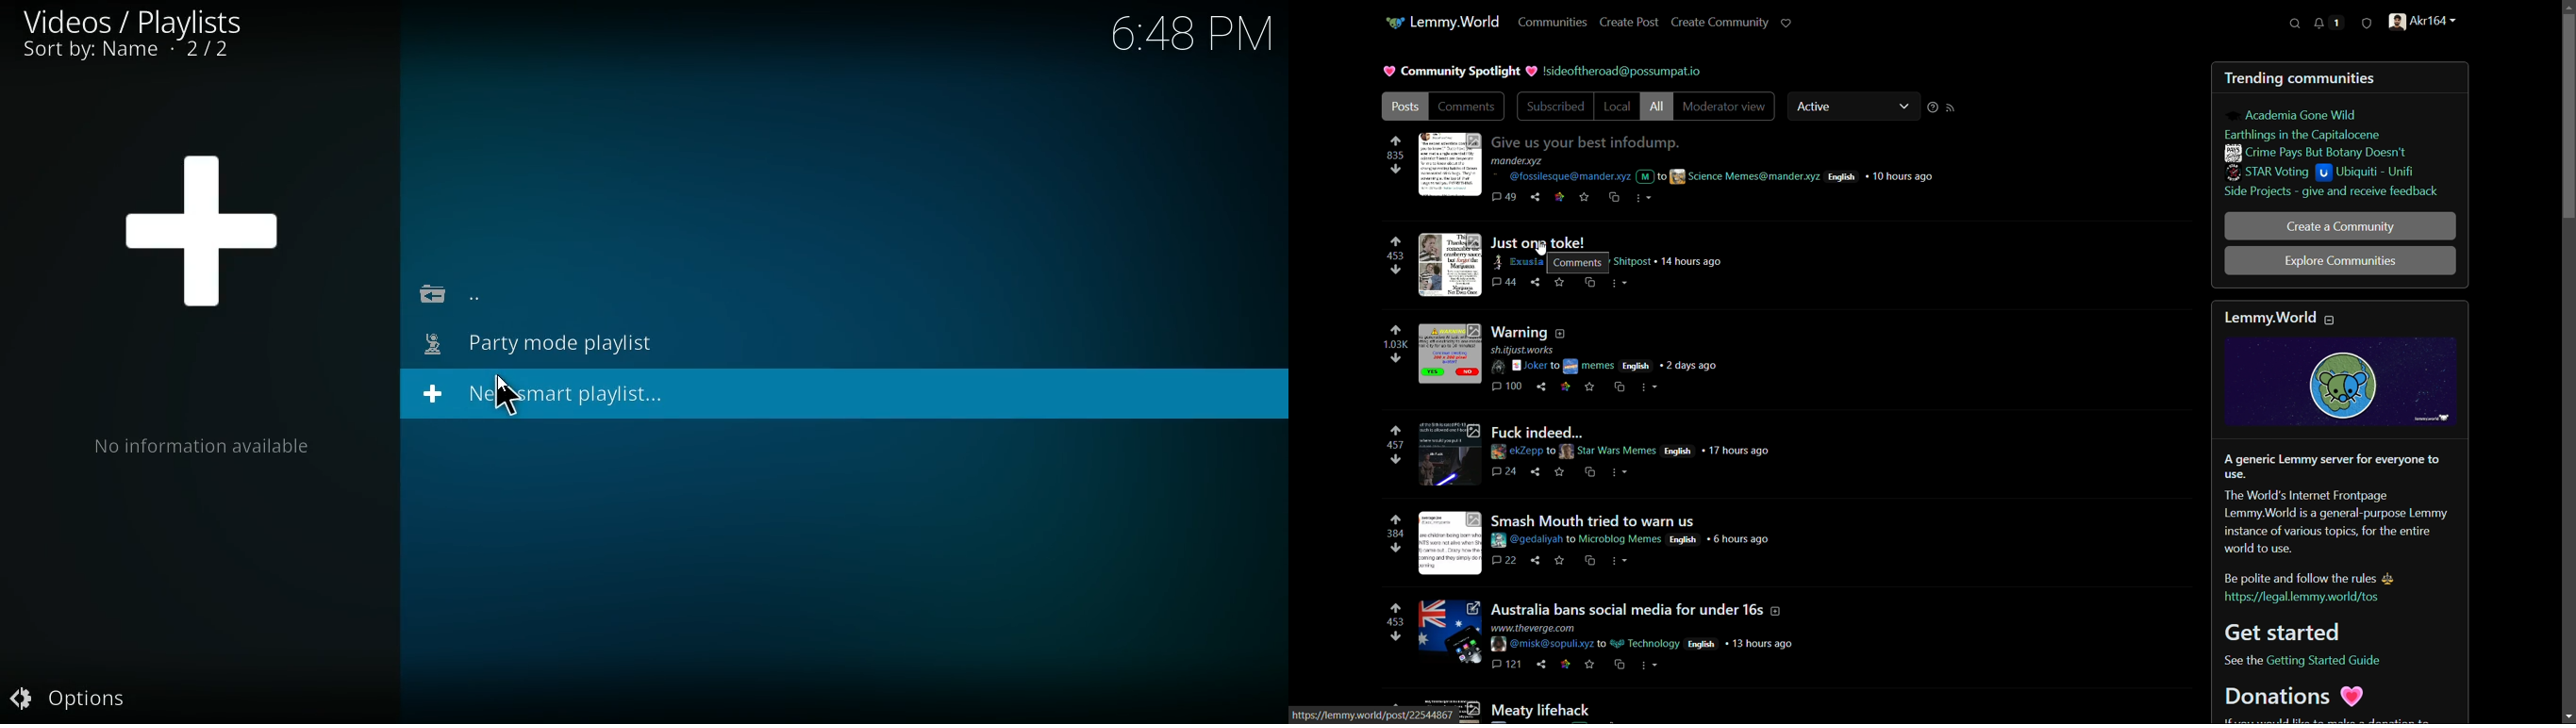 This screenshot has width=2576, height=728. What do you see at coordinates (1561, 282) in the screenshot?
I see `save` at bounding box center [1561, 282].